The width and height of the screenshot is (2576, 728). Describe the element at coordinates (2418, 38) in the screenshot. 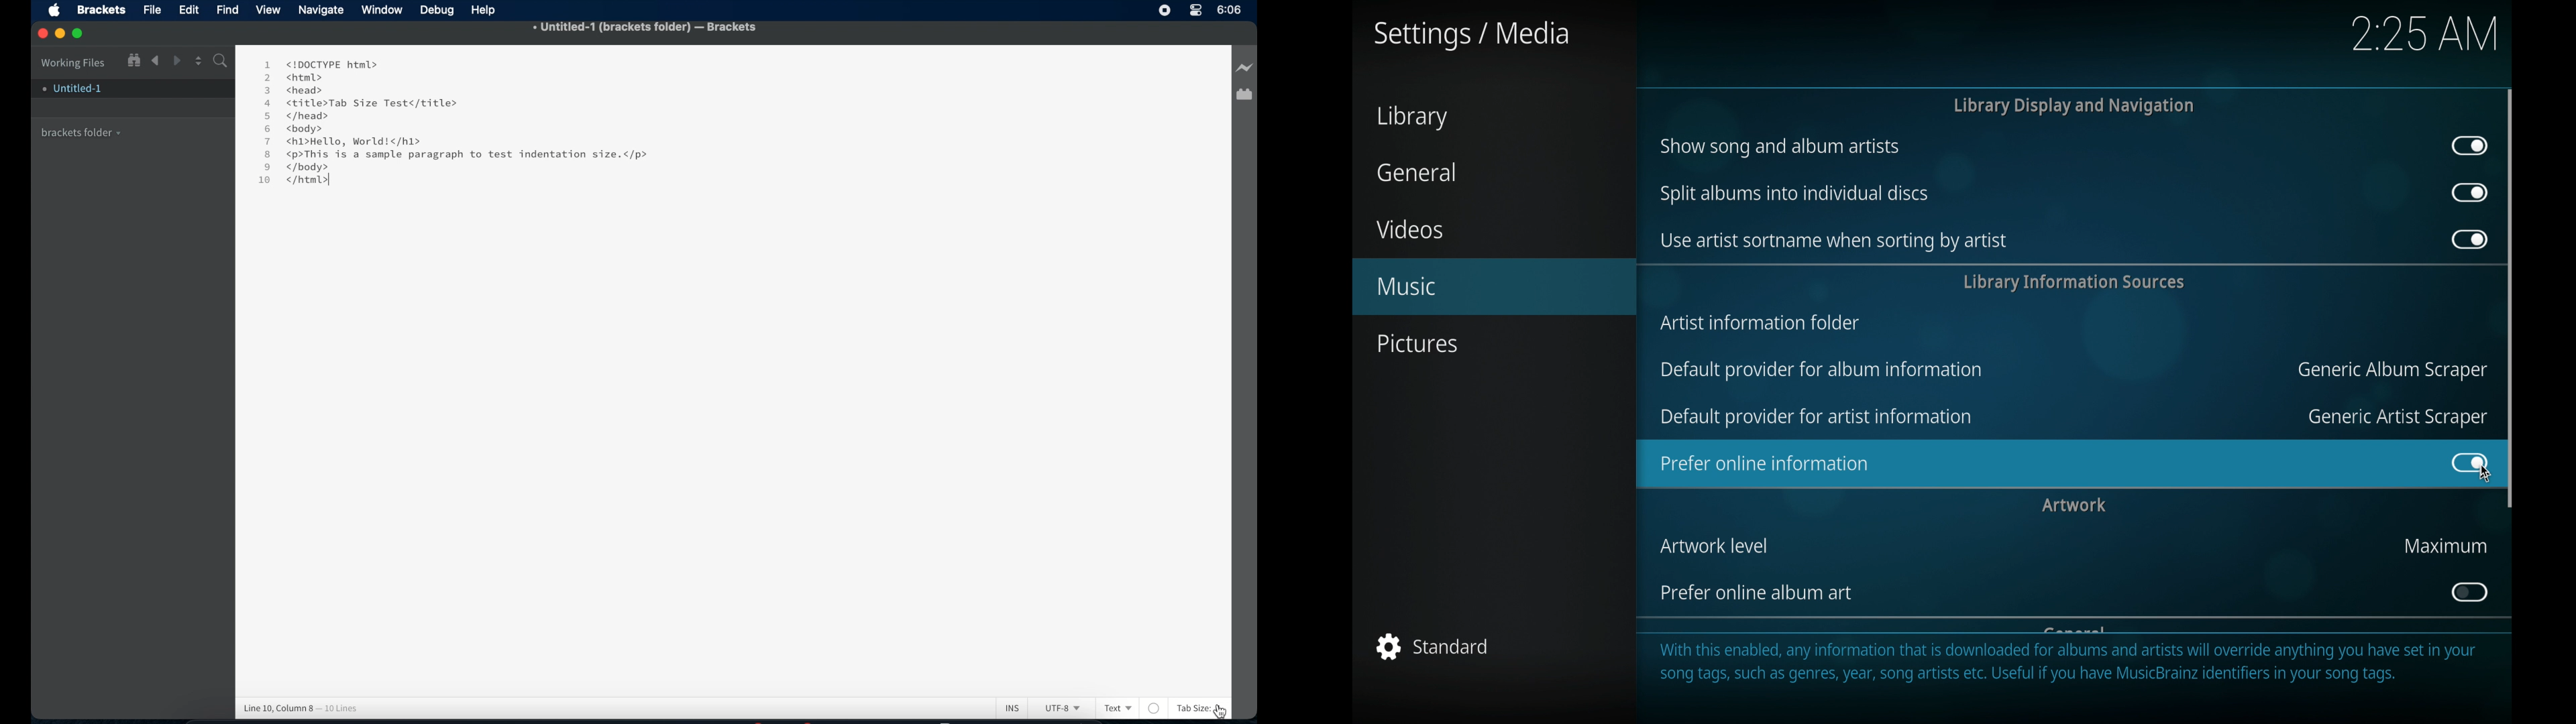

I see `2.20 AM` at that location.